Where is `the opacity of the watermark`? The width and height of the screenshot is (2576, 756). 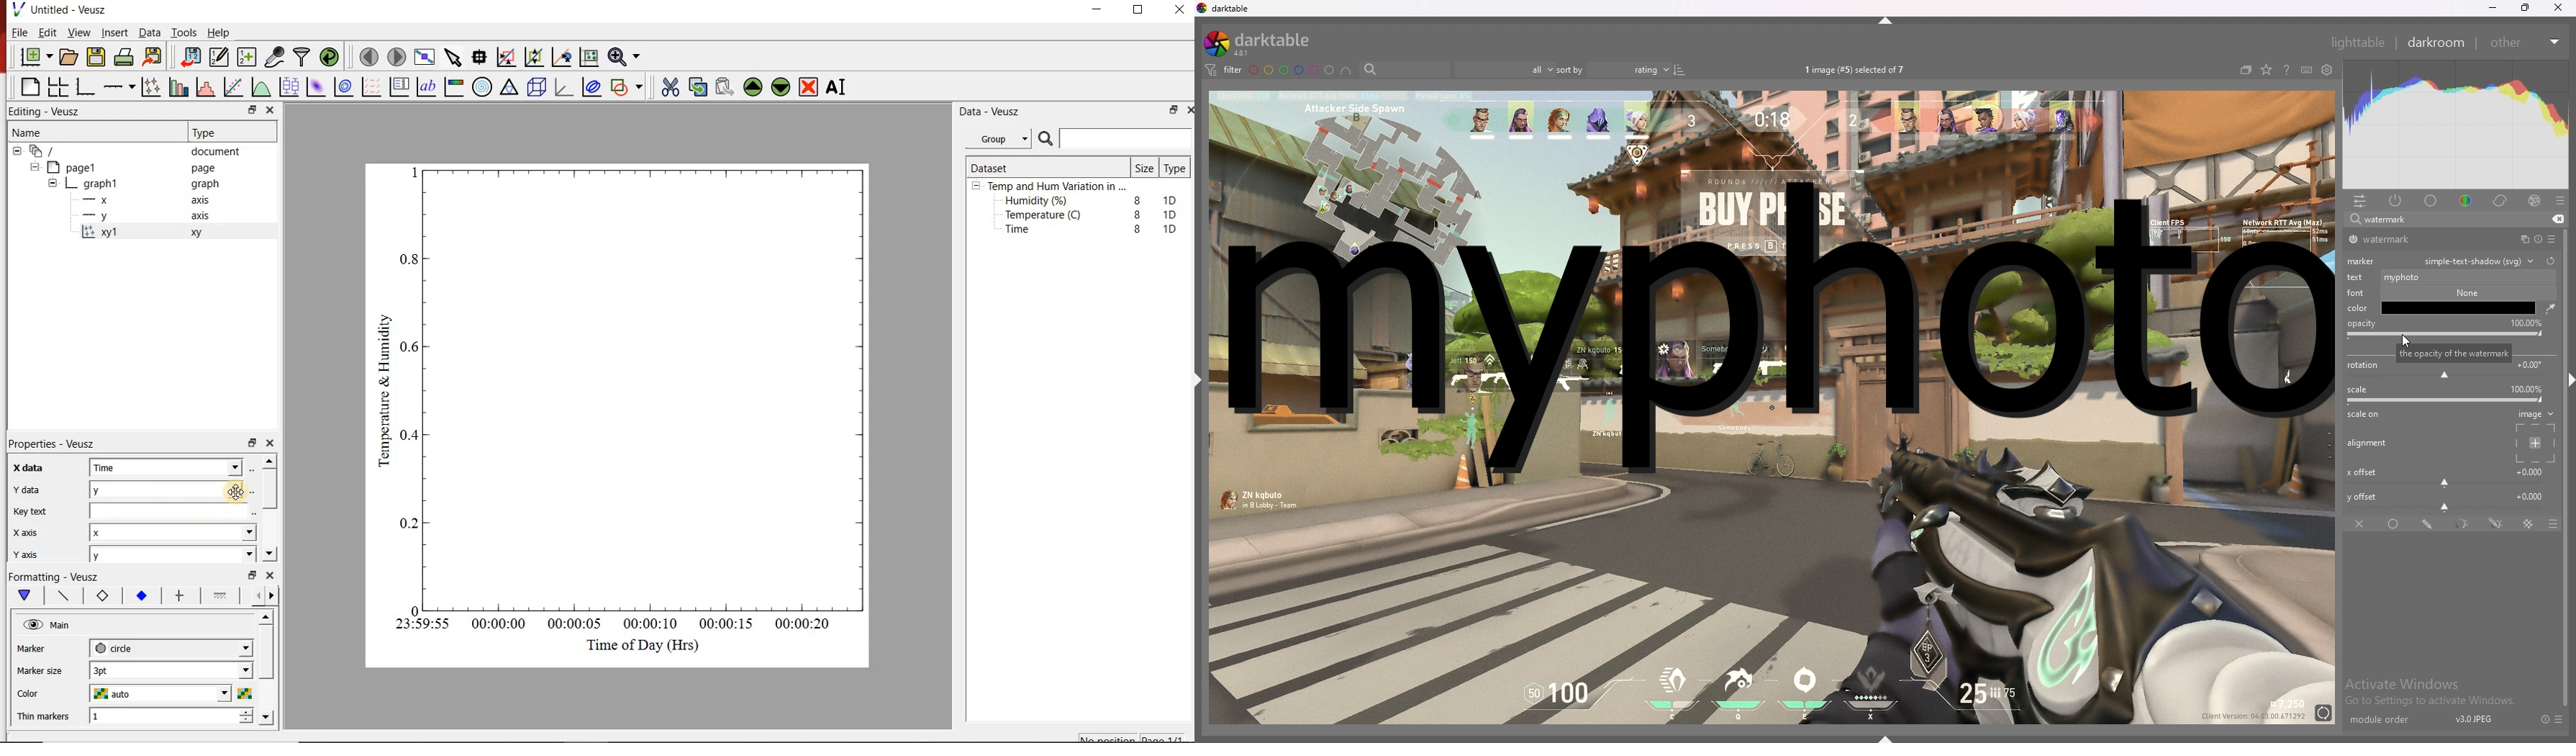
the opacity of the watermark is located at coordinates (2459, 351).